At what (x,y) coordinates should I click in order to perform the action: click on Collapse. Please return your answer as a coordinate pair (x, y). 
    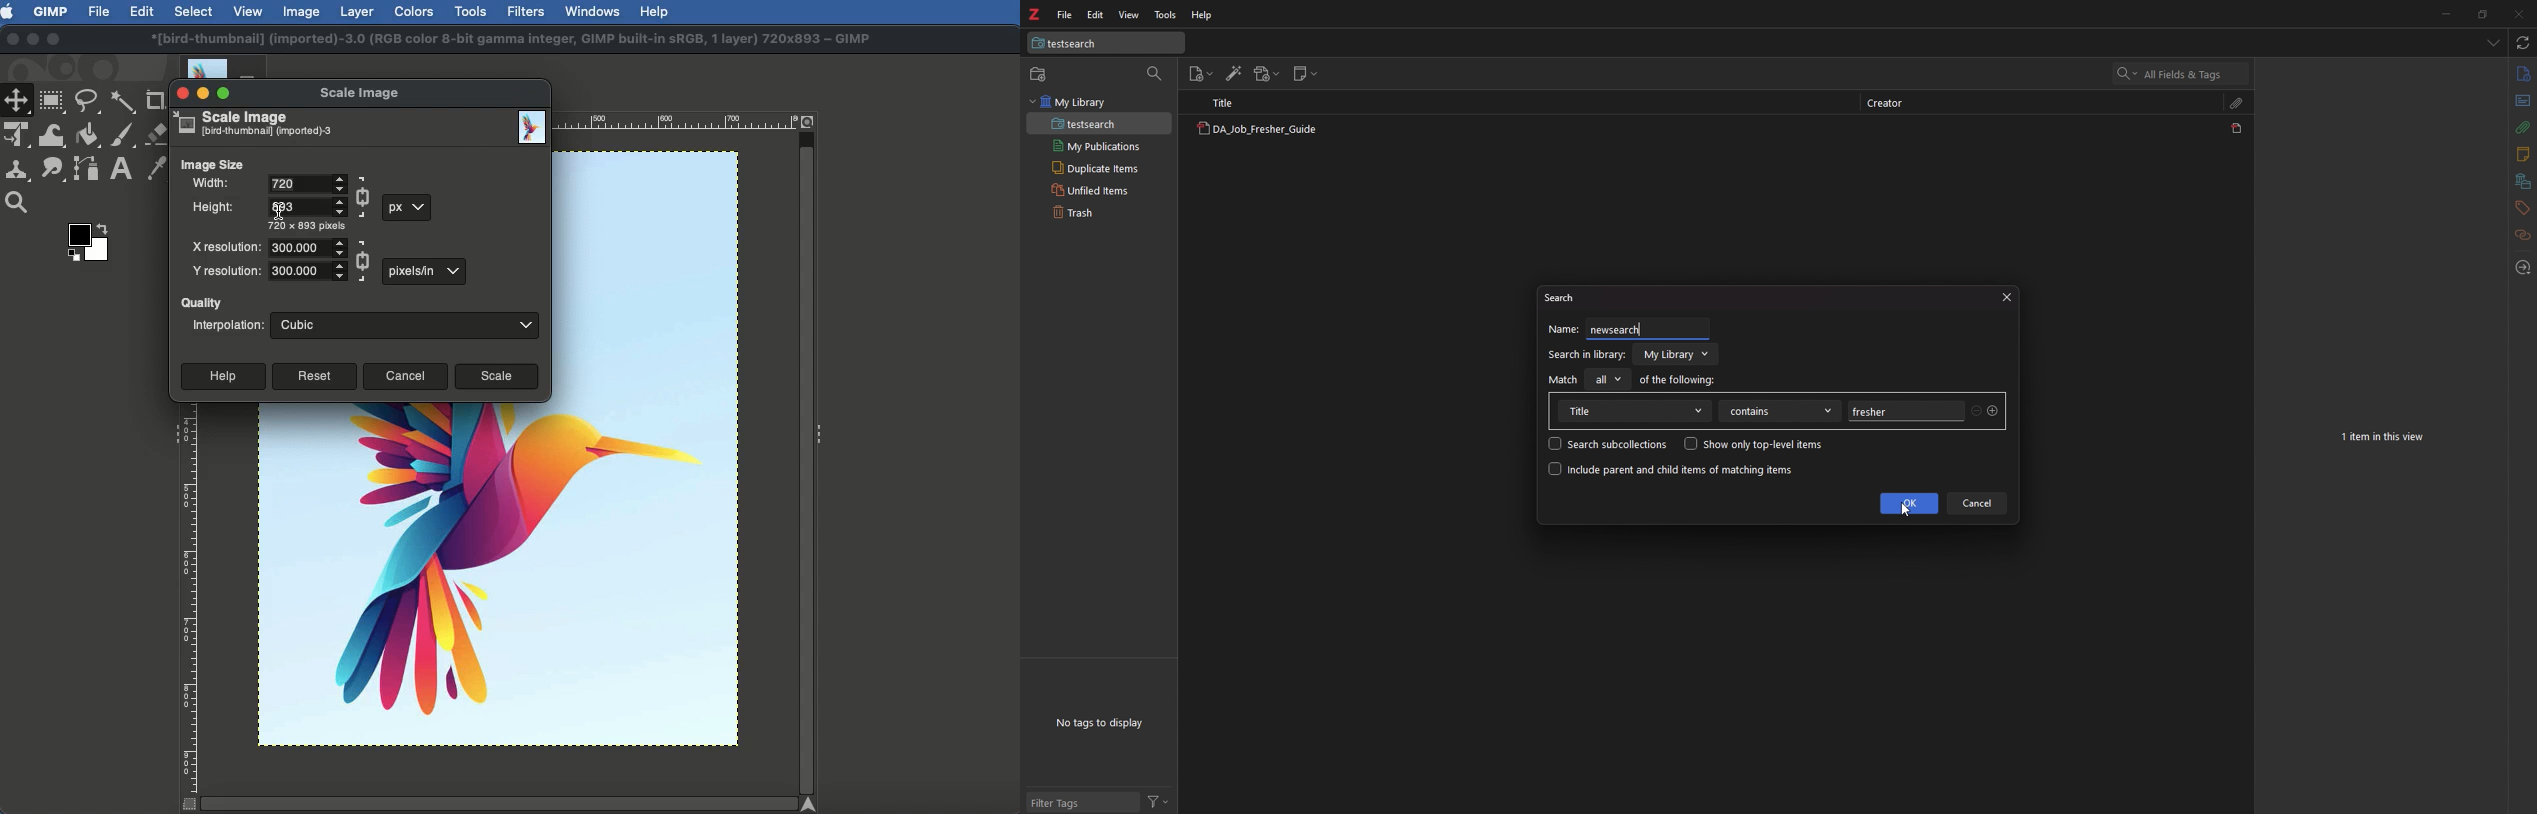
    Looking at the image, I should click on (819, 437).